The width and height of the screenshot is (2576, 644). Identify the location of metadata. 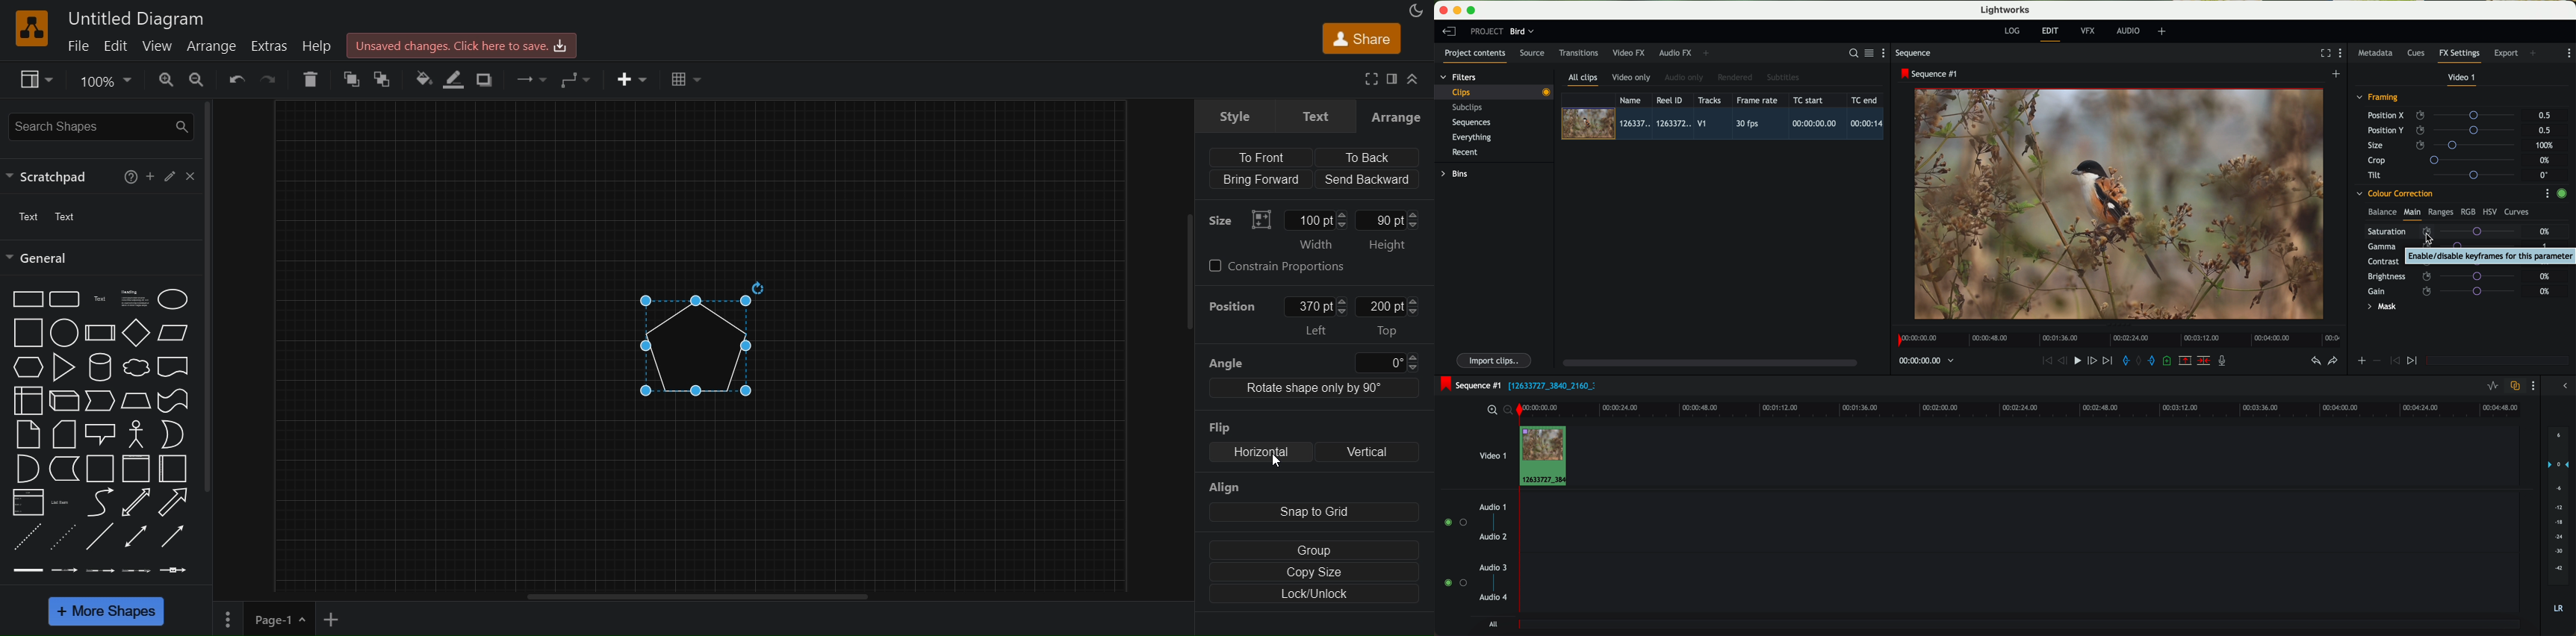
(2378, 54).